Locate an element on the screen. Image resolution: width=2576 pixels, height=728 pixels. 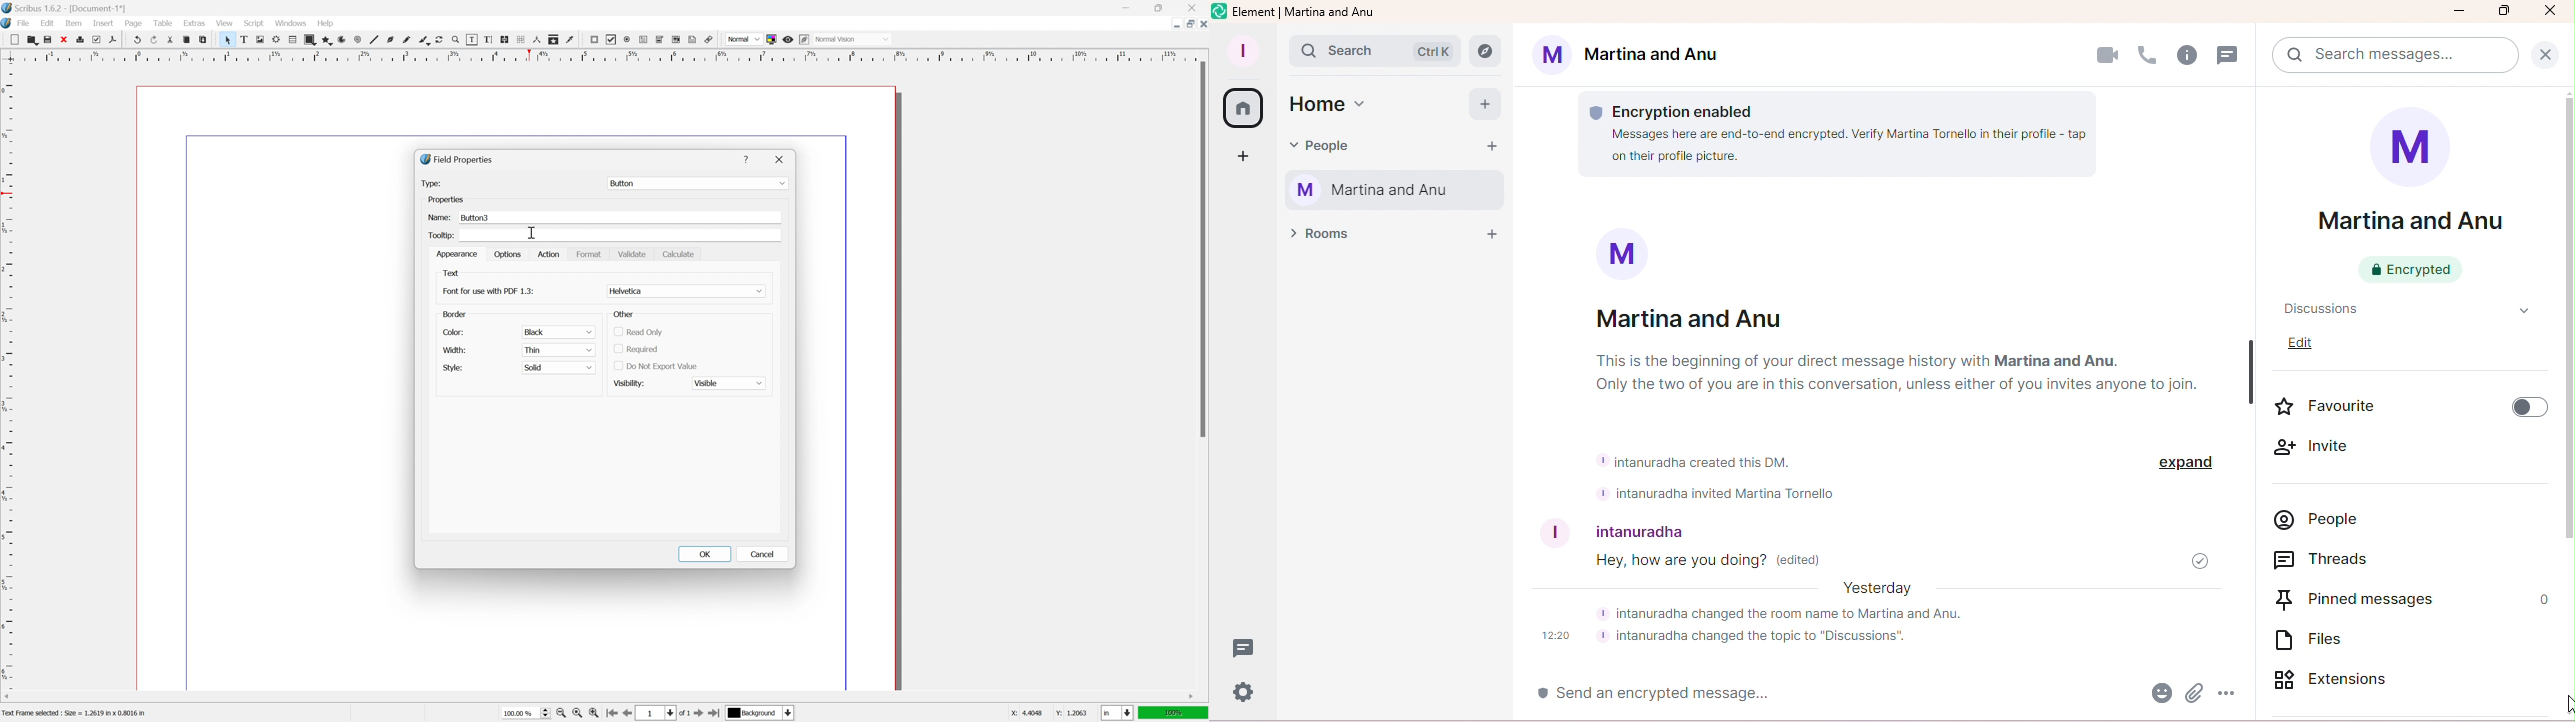
Edit is located at coordinates (2308, 347).